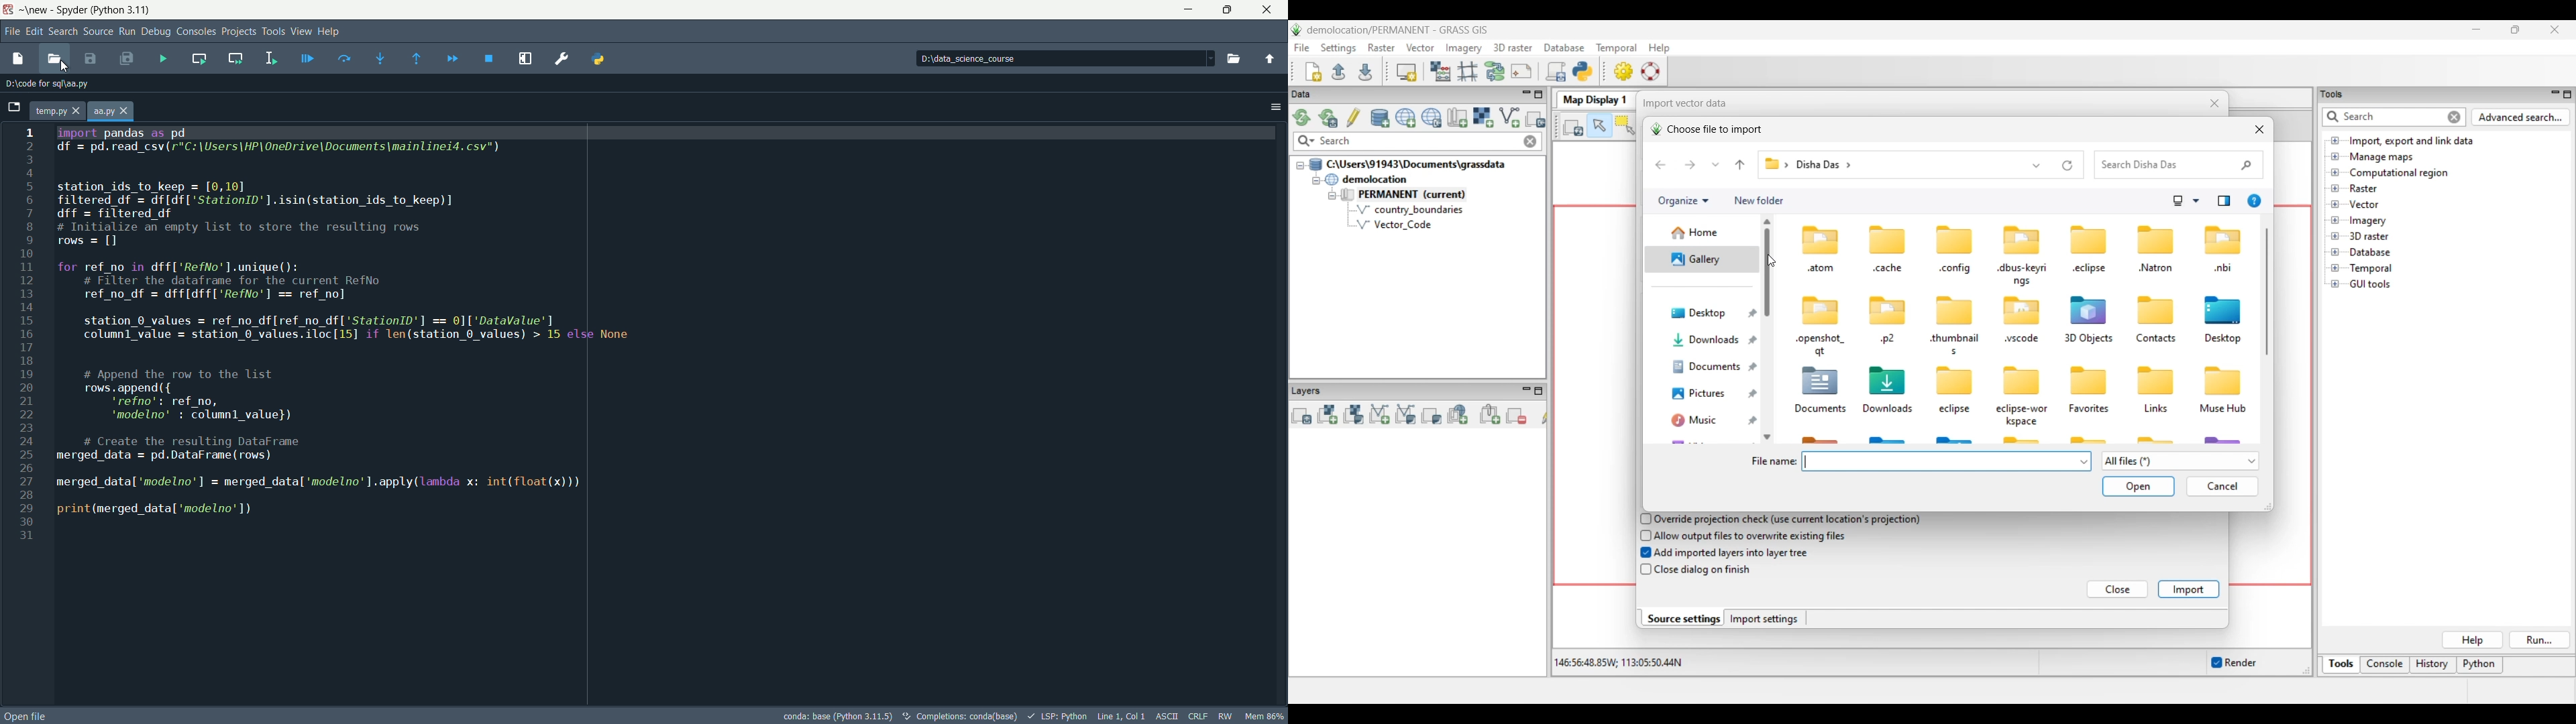 The image size is (2576, 728). Describe the element at coordinates (12, 105) in the screenshot. I see `browse tabs` at that location.